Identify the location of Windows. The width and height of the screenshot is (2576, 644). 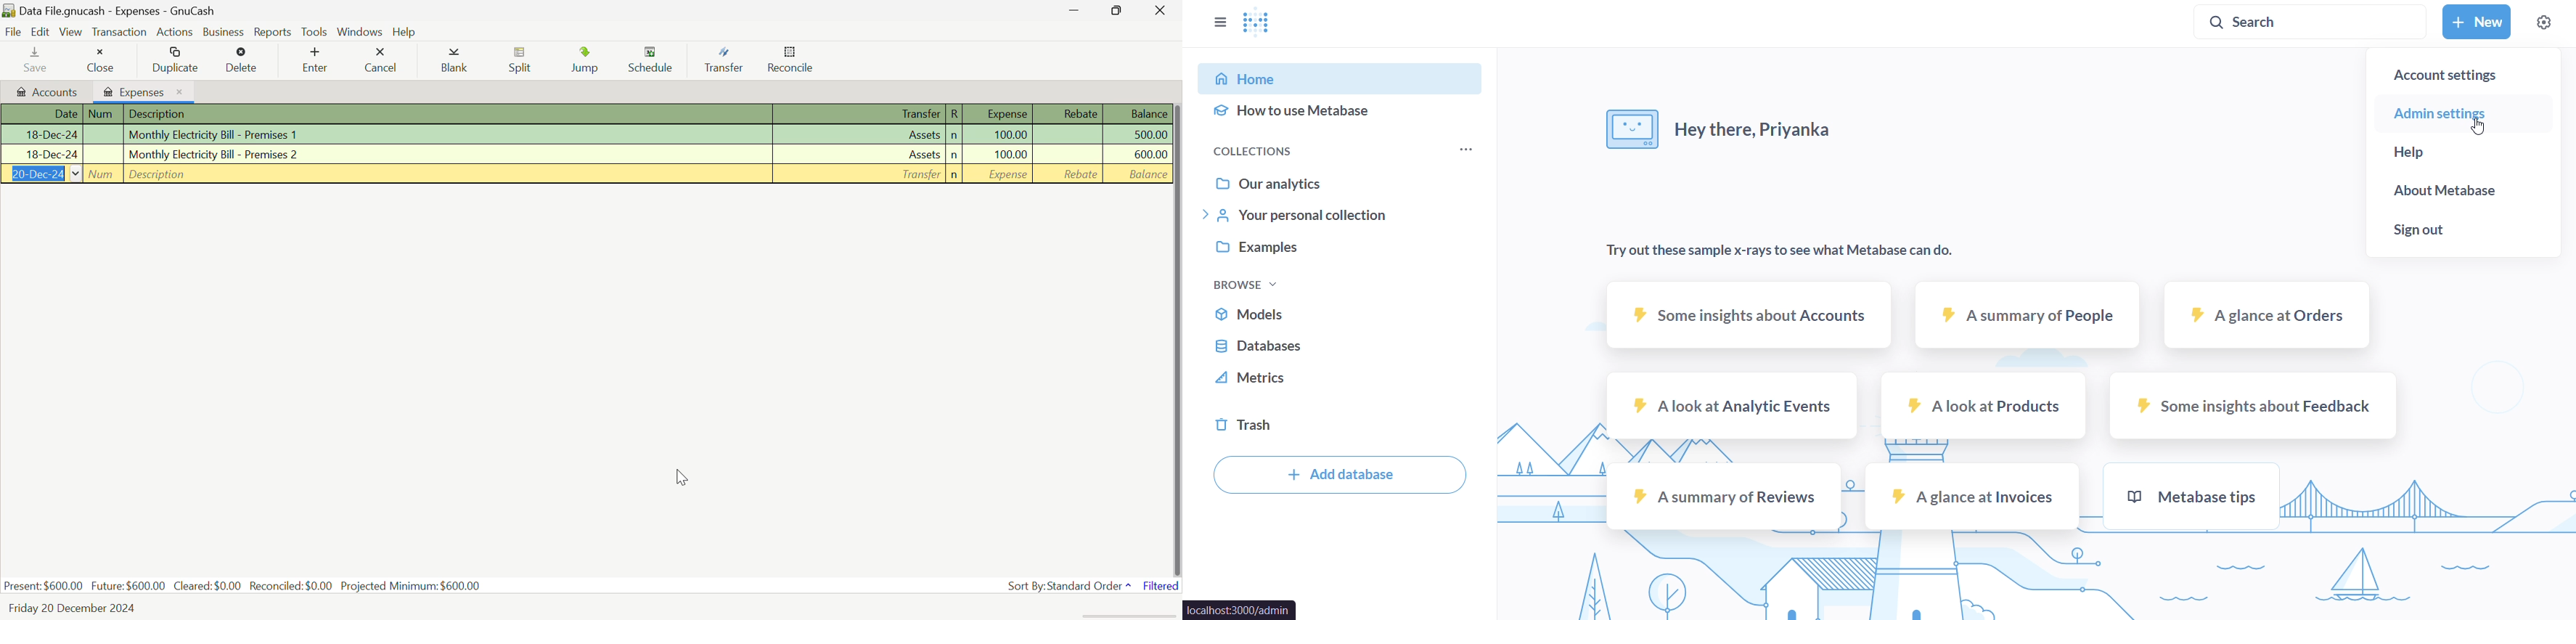
(361, 31).